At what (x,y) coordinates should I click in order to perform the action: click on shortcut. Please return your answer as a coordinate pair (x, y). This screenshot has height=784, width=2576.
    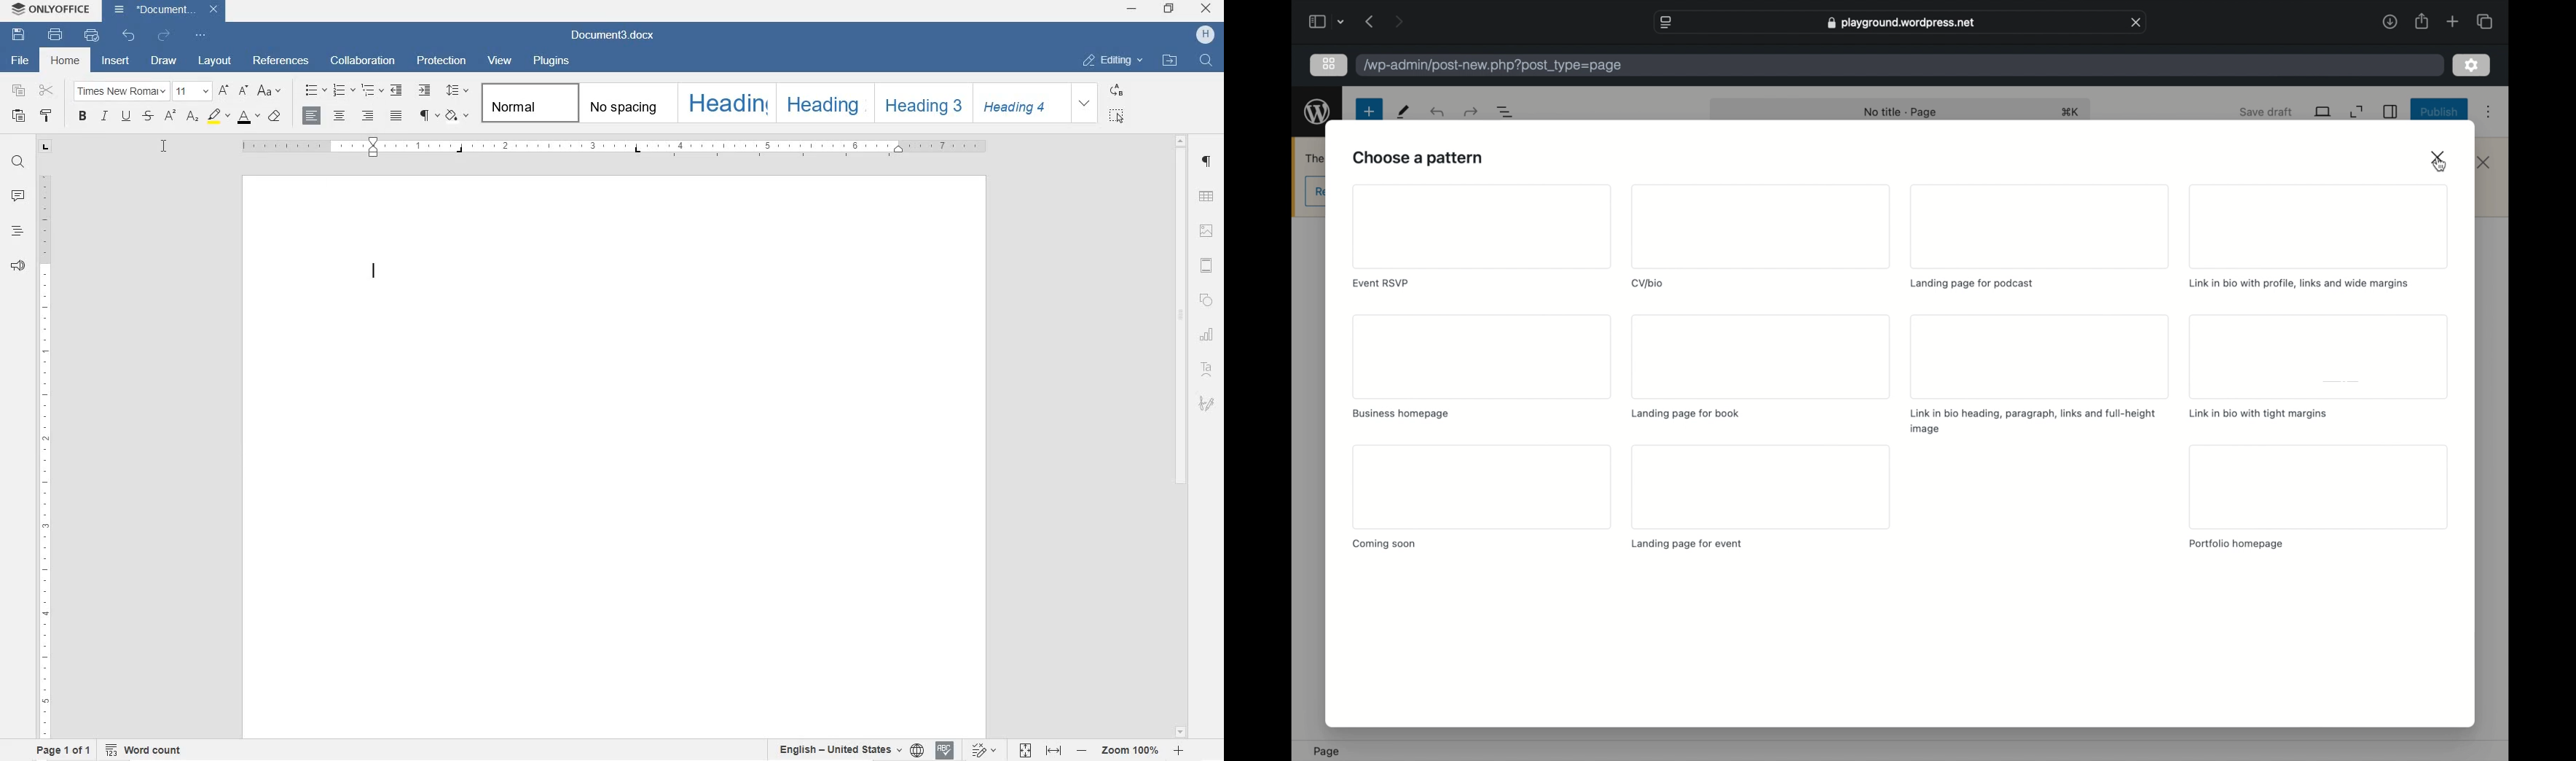
    Looking at the image, I should click on (2070, 112).